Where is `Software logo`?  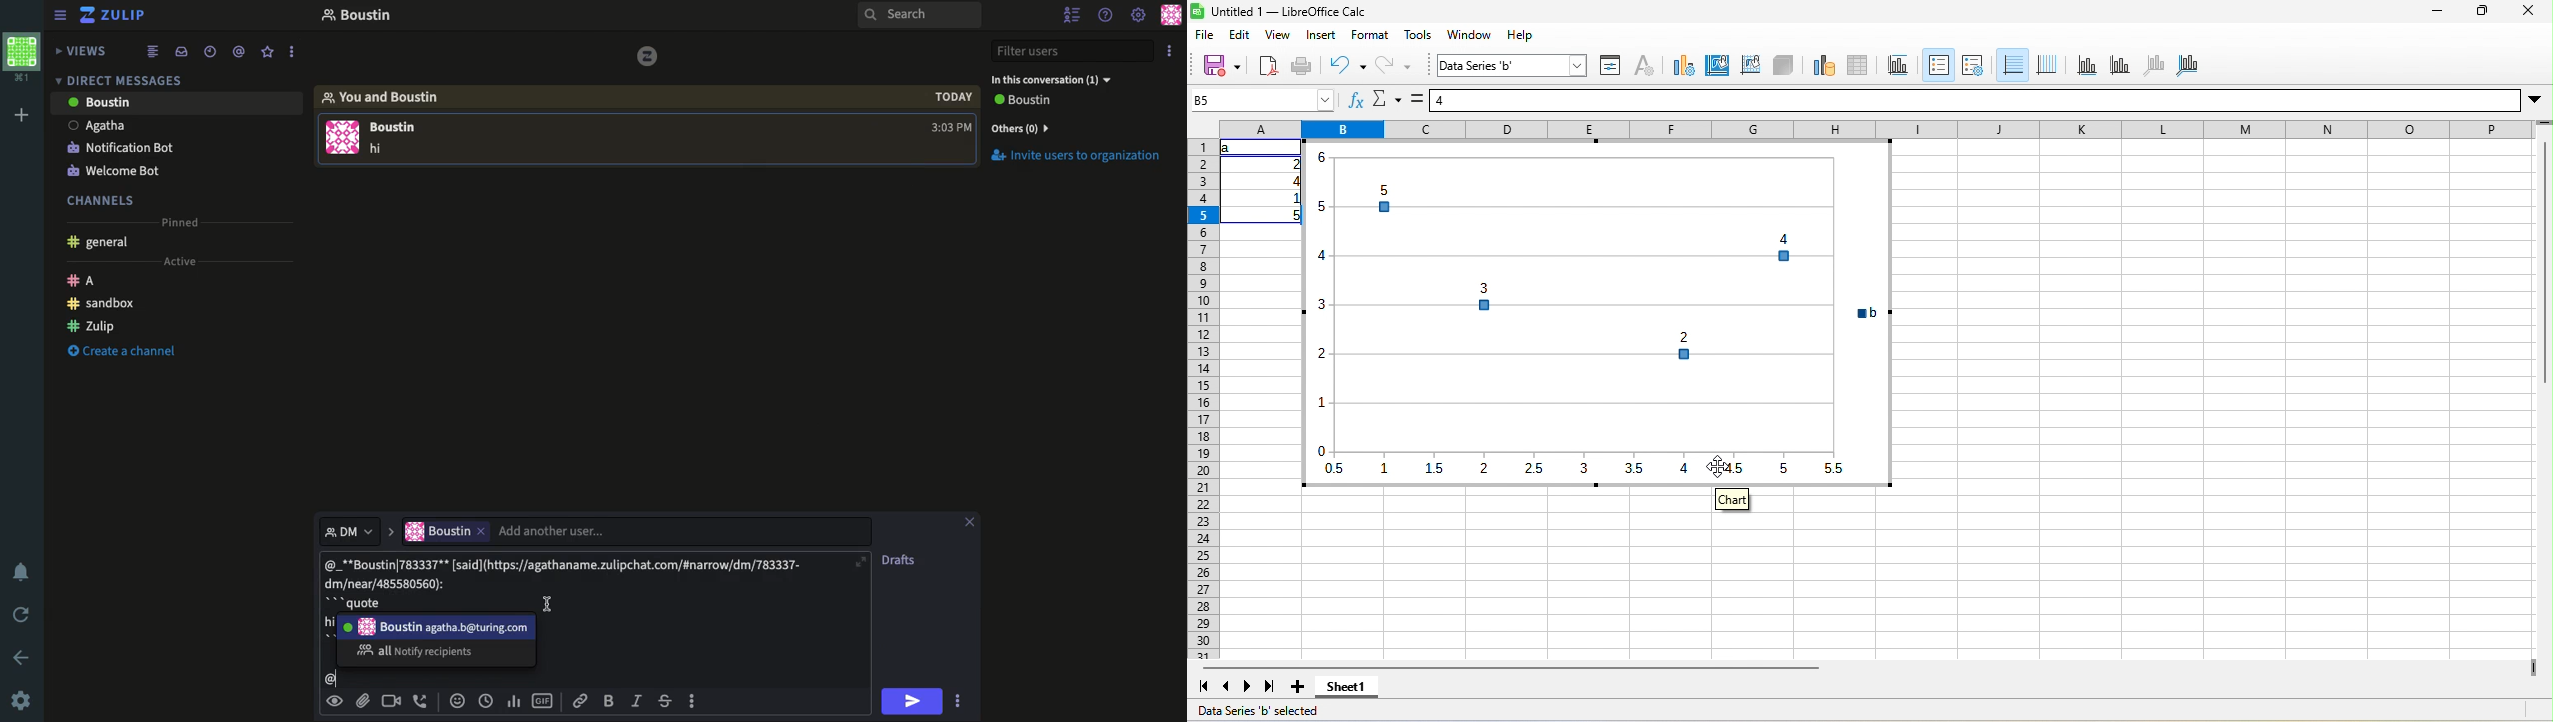
Software logo is located at coordinates (1197, 11).